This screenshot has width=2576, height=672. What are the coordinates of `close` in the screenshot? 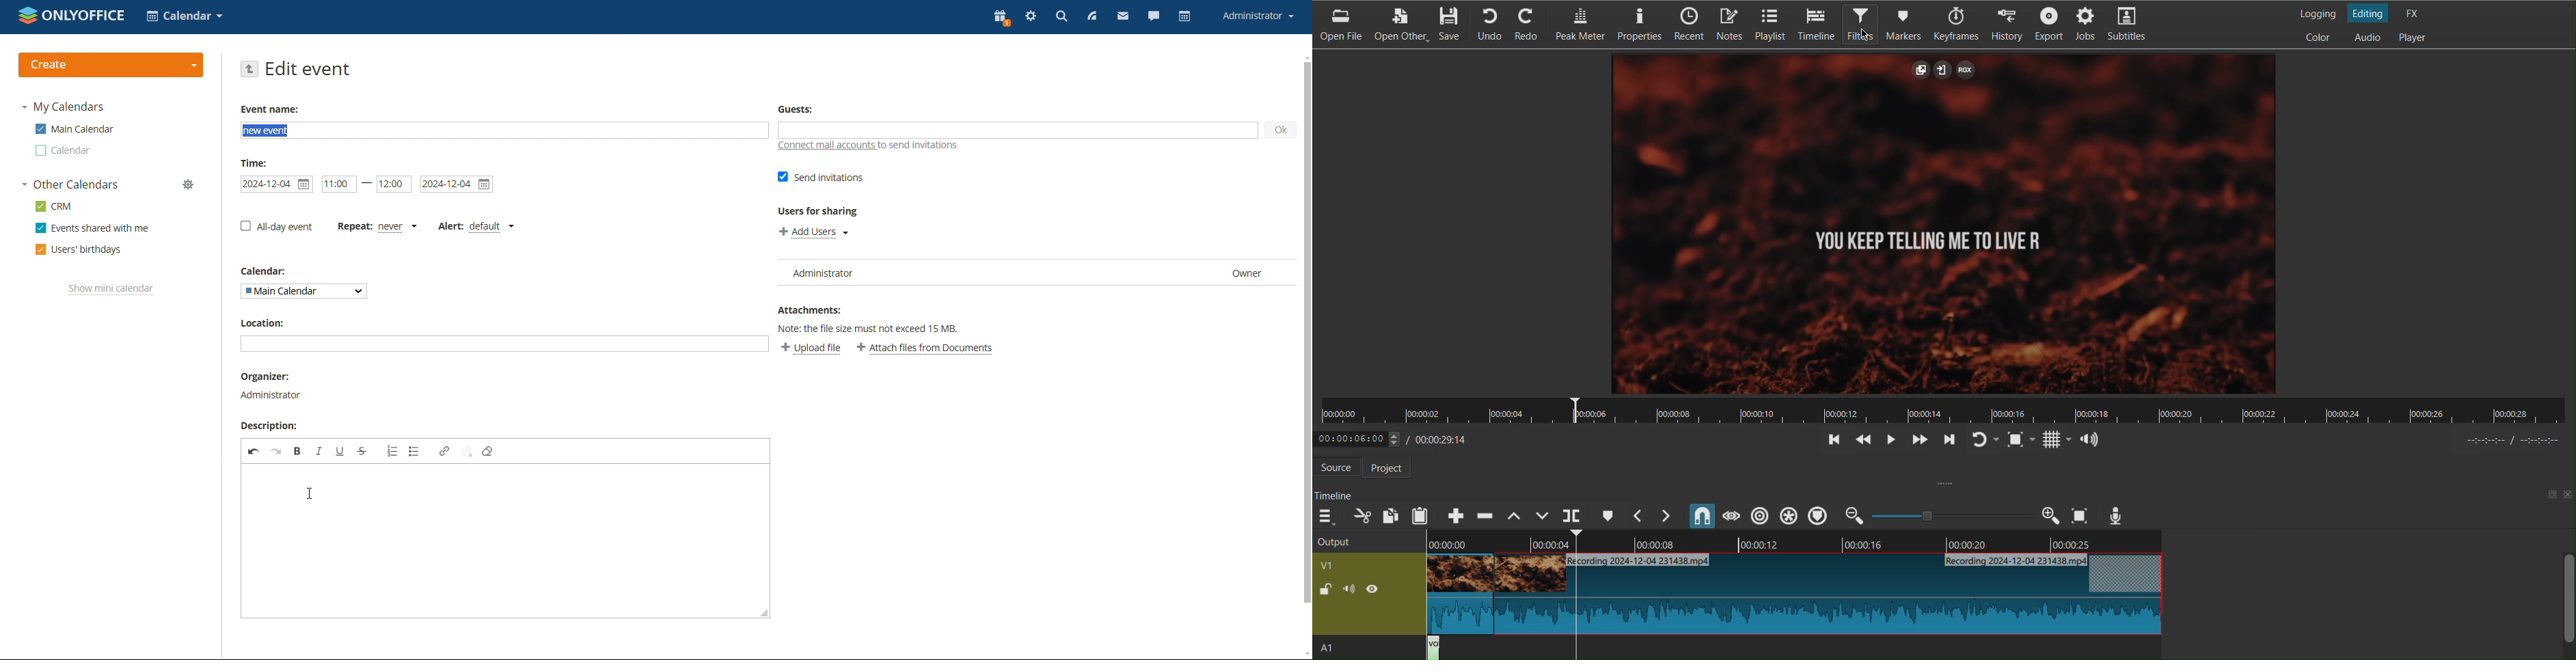 It's located at (2568, 495).